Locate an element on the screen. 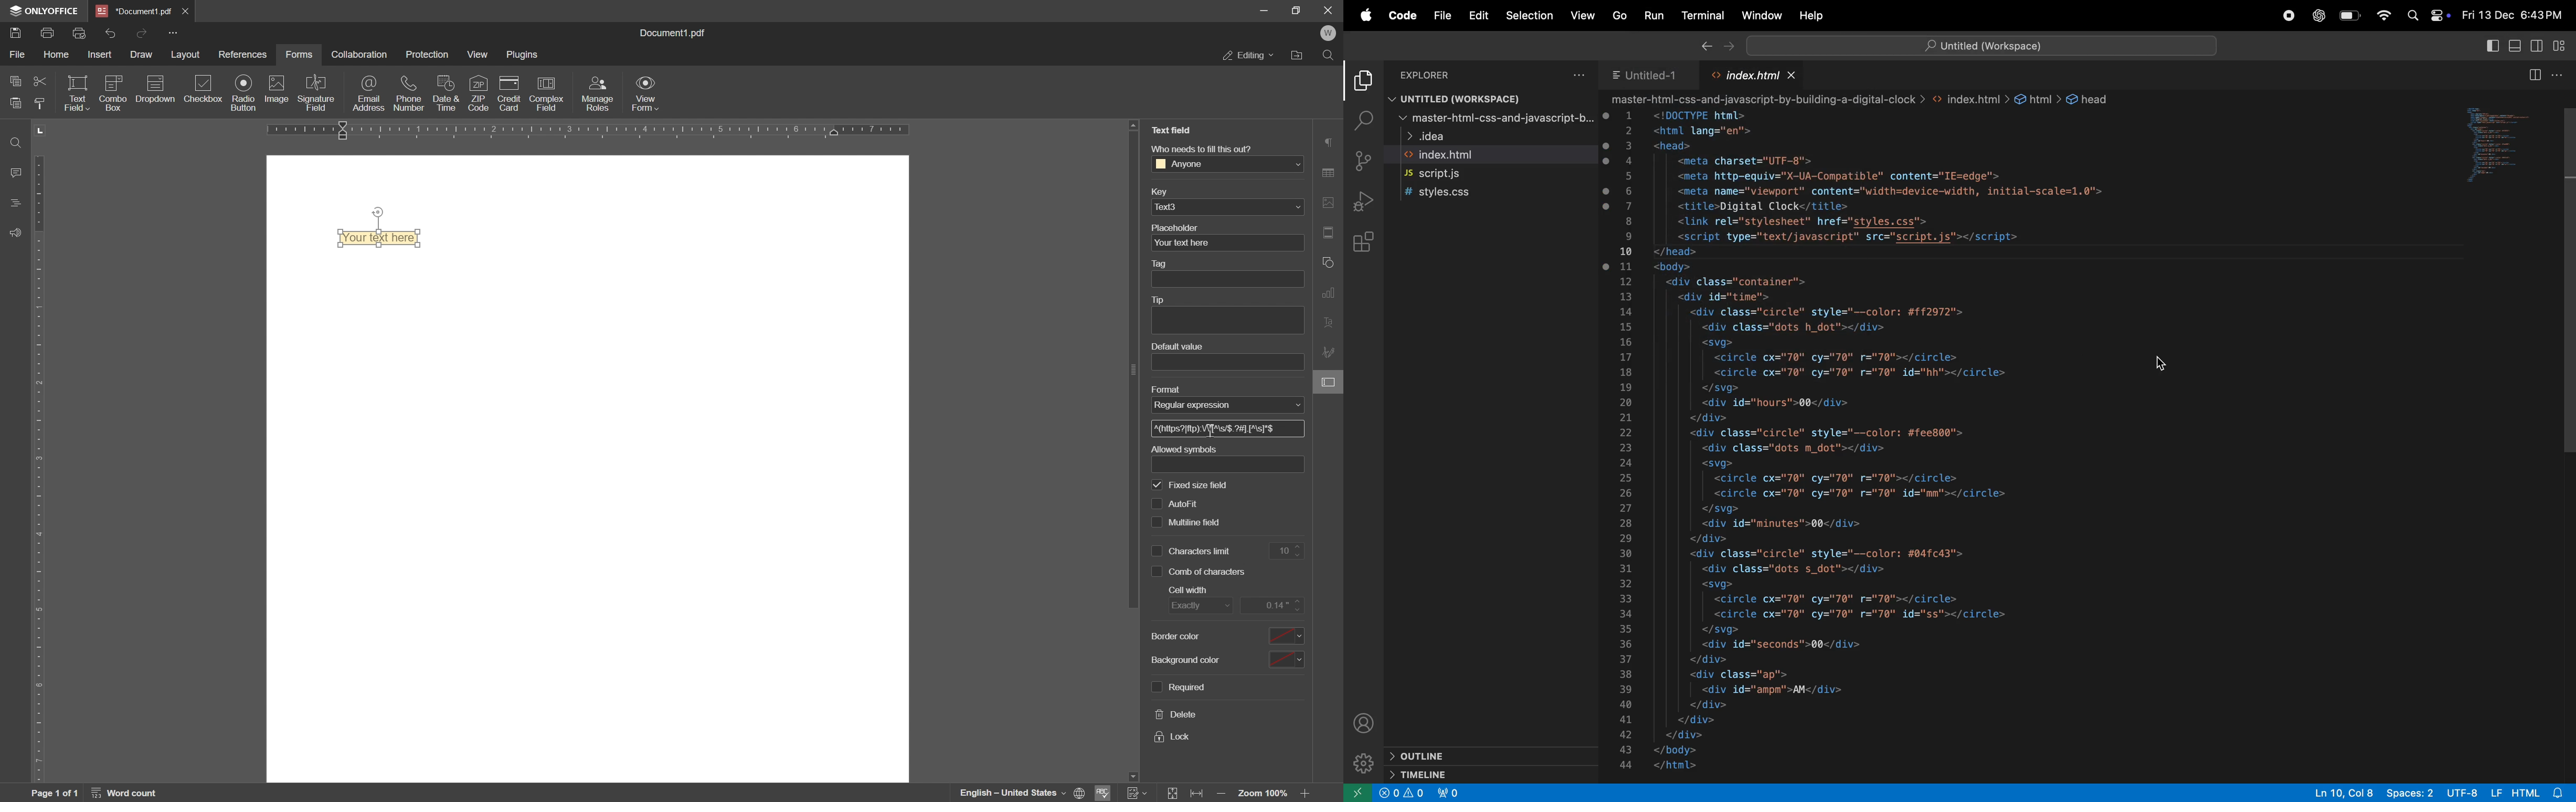 The height and width of the screenshot is (812, 2576). restore down is located at coordinates (1296, 10).